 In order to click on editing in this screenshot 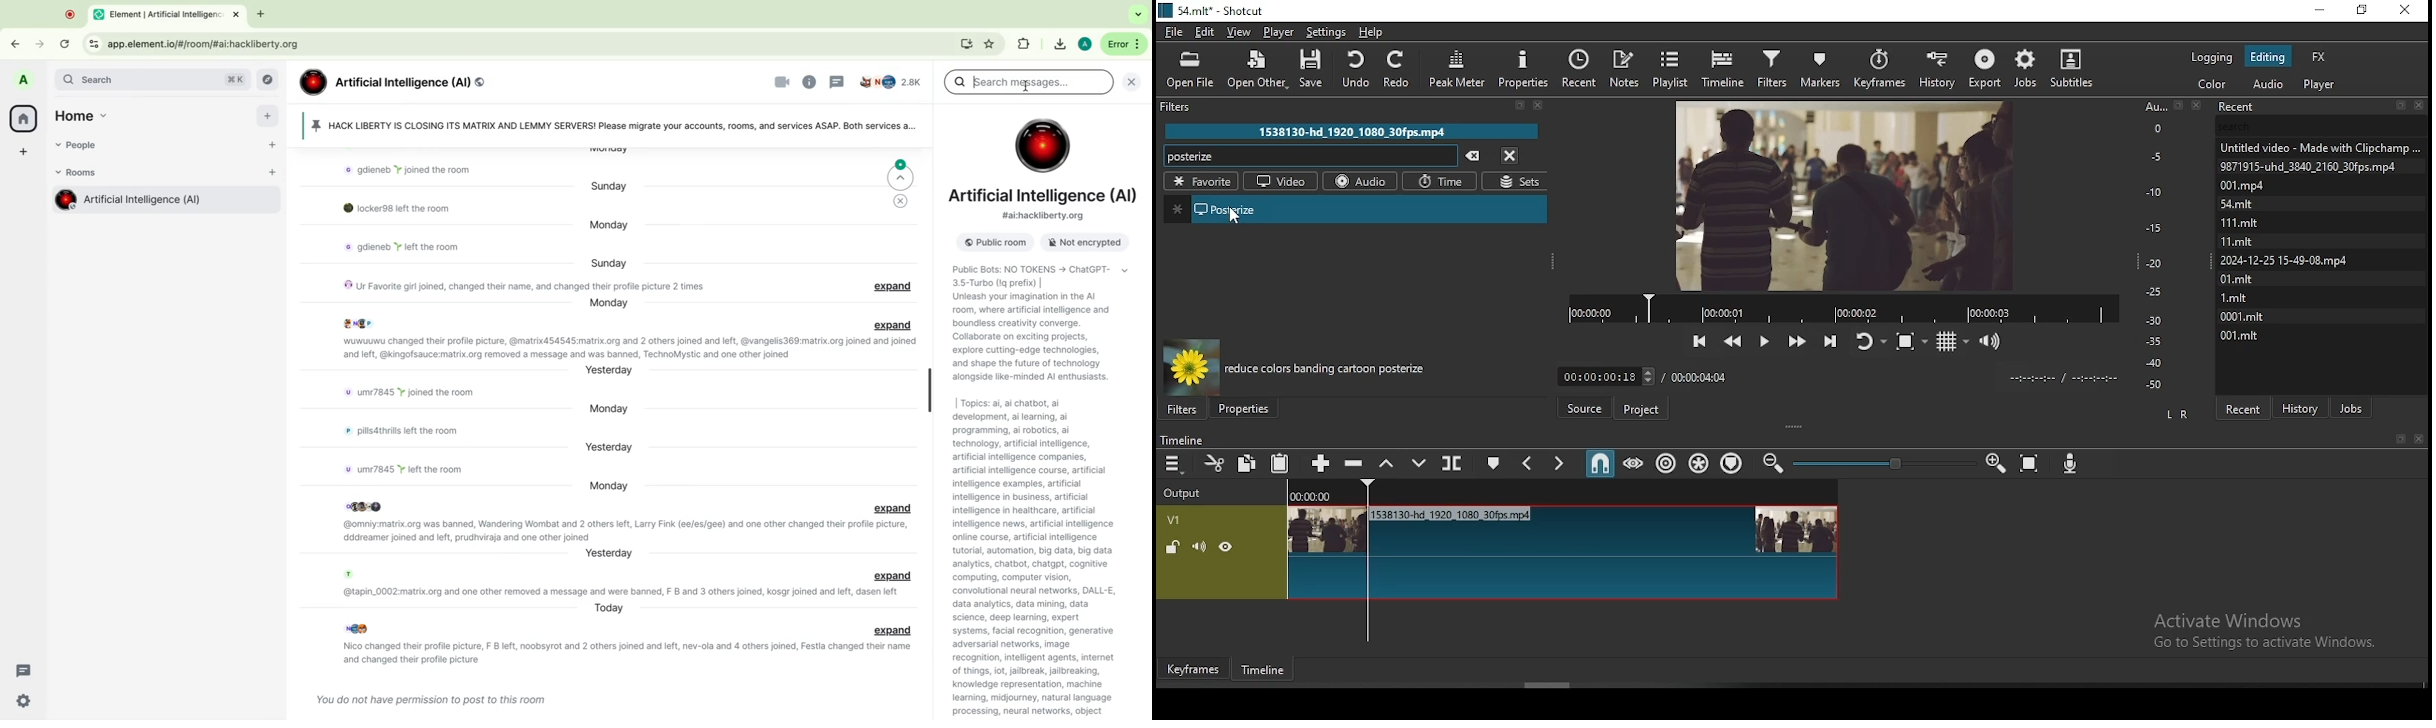, I will do `click(2267, 57)`.